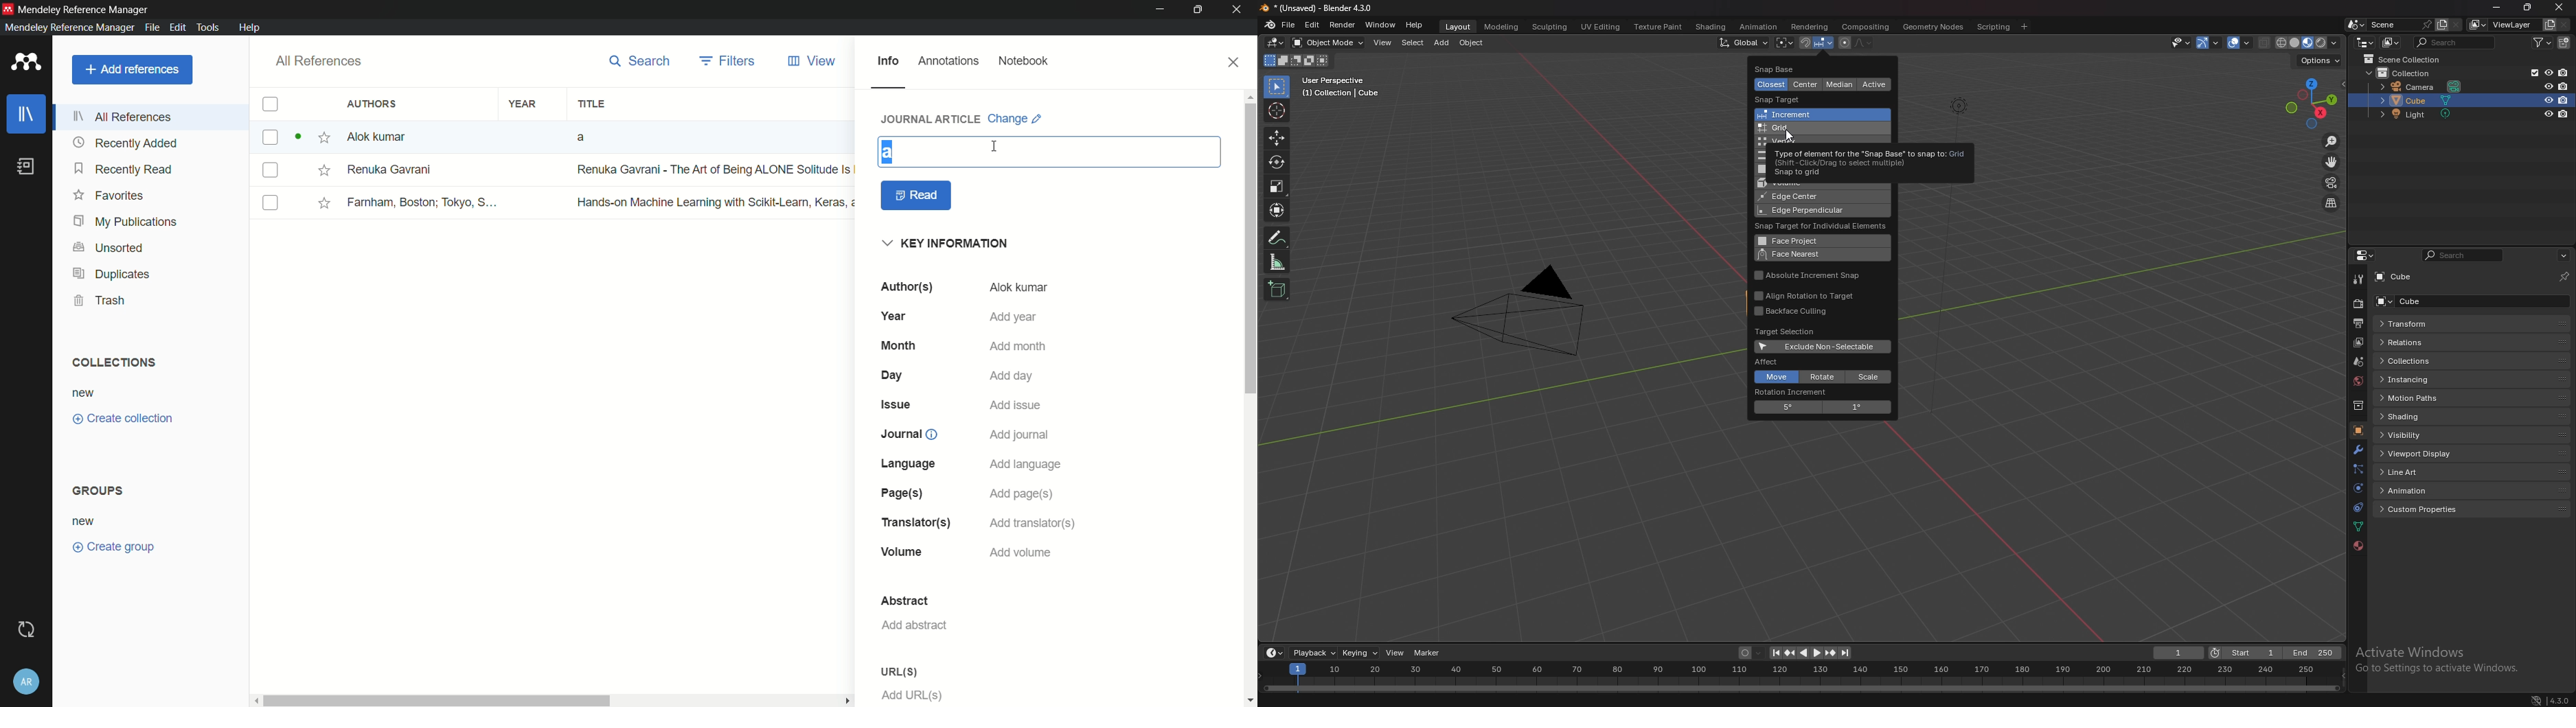  What do you see at coordinates (316, 62) in the screenshot?
I see `all references` at bounding box center [316, 62].